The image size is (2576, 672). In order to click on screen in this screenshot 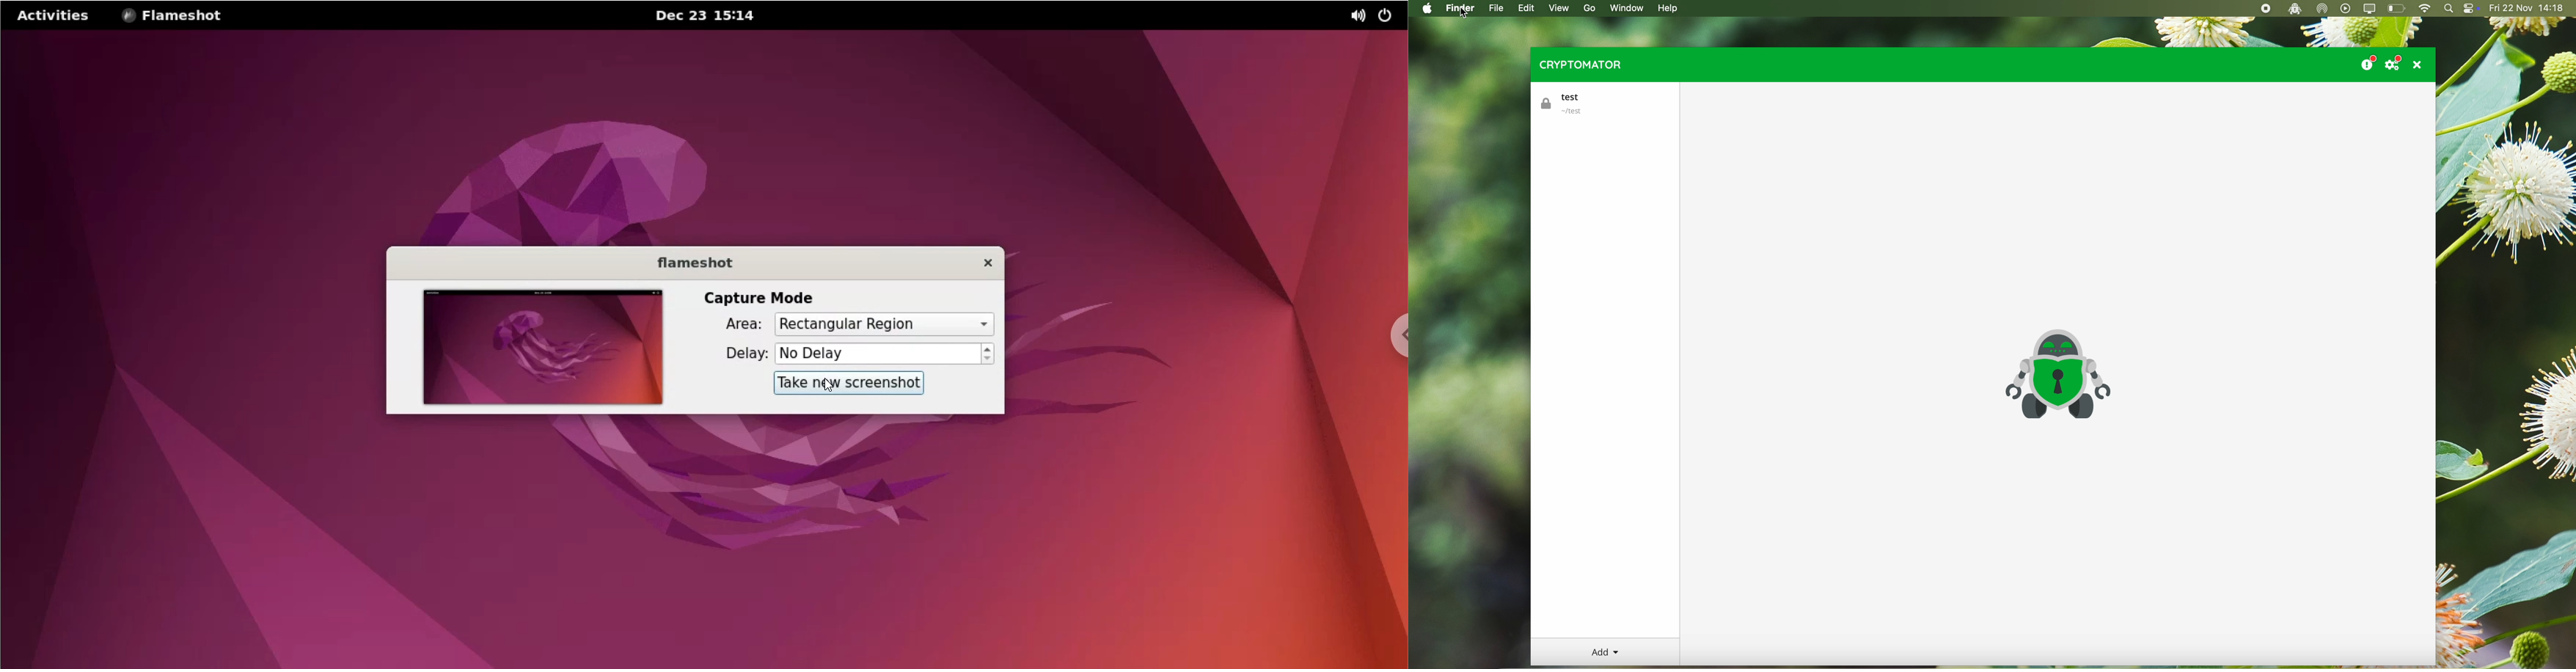, I will do `click(2371, 9)`.